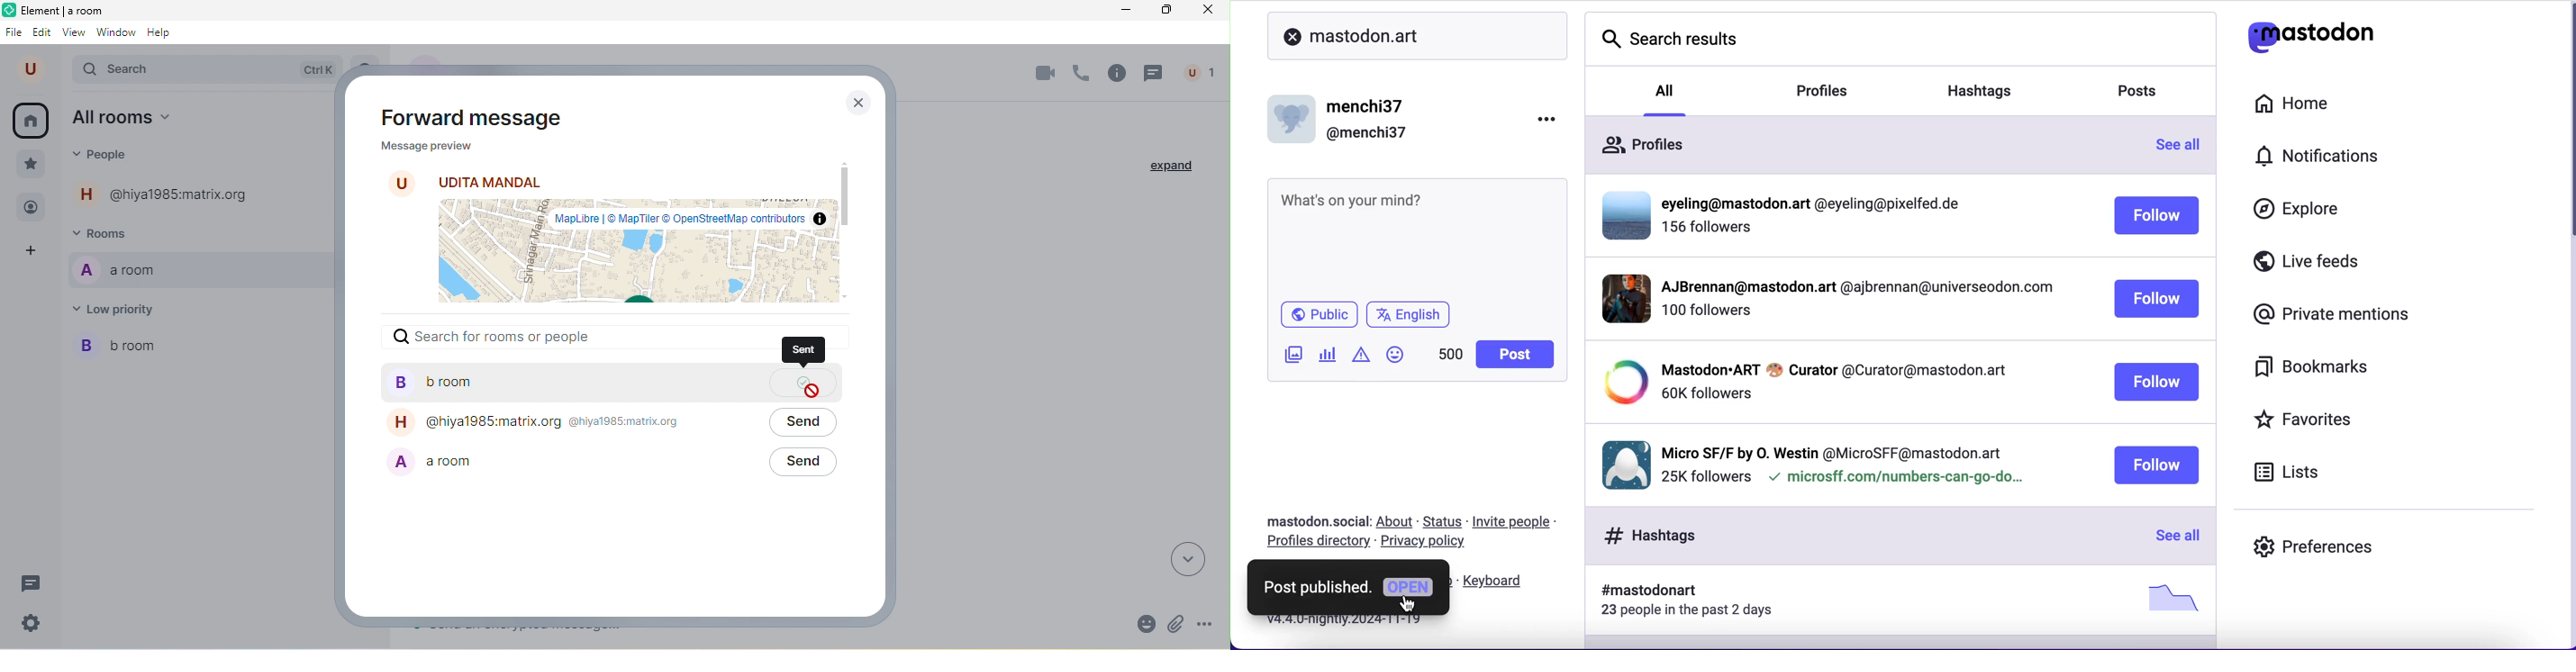 This screenshot has height=672, width=2576. What do you see at coordinates (2300, 213) in the screenshot?
I see `explore` at bounding box center [2300, 213].